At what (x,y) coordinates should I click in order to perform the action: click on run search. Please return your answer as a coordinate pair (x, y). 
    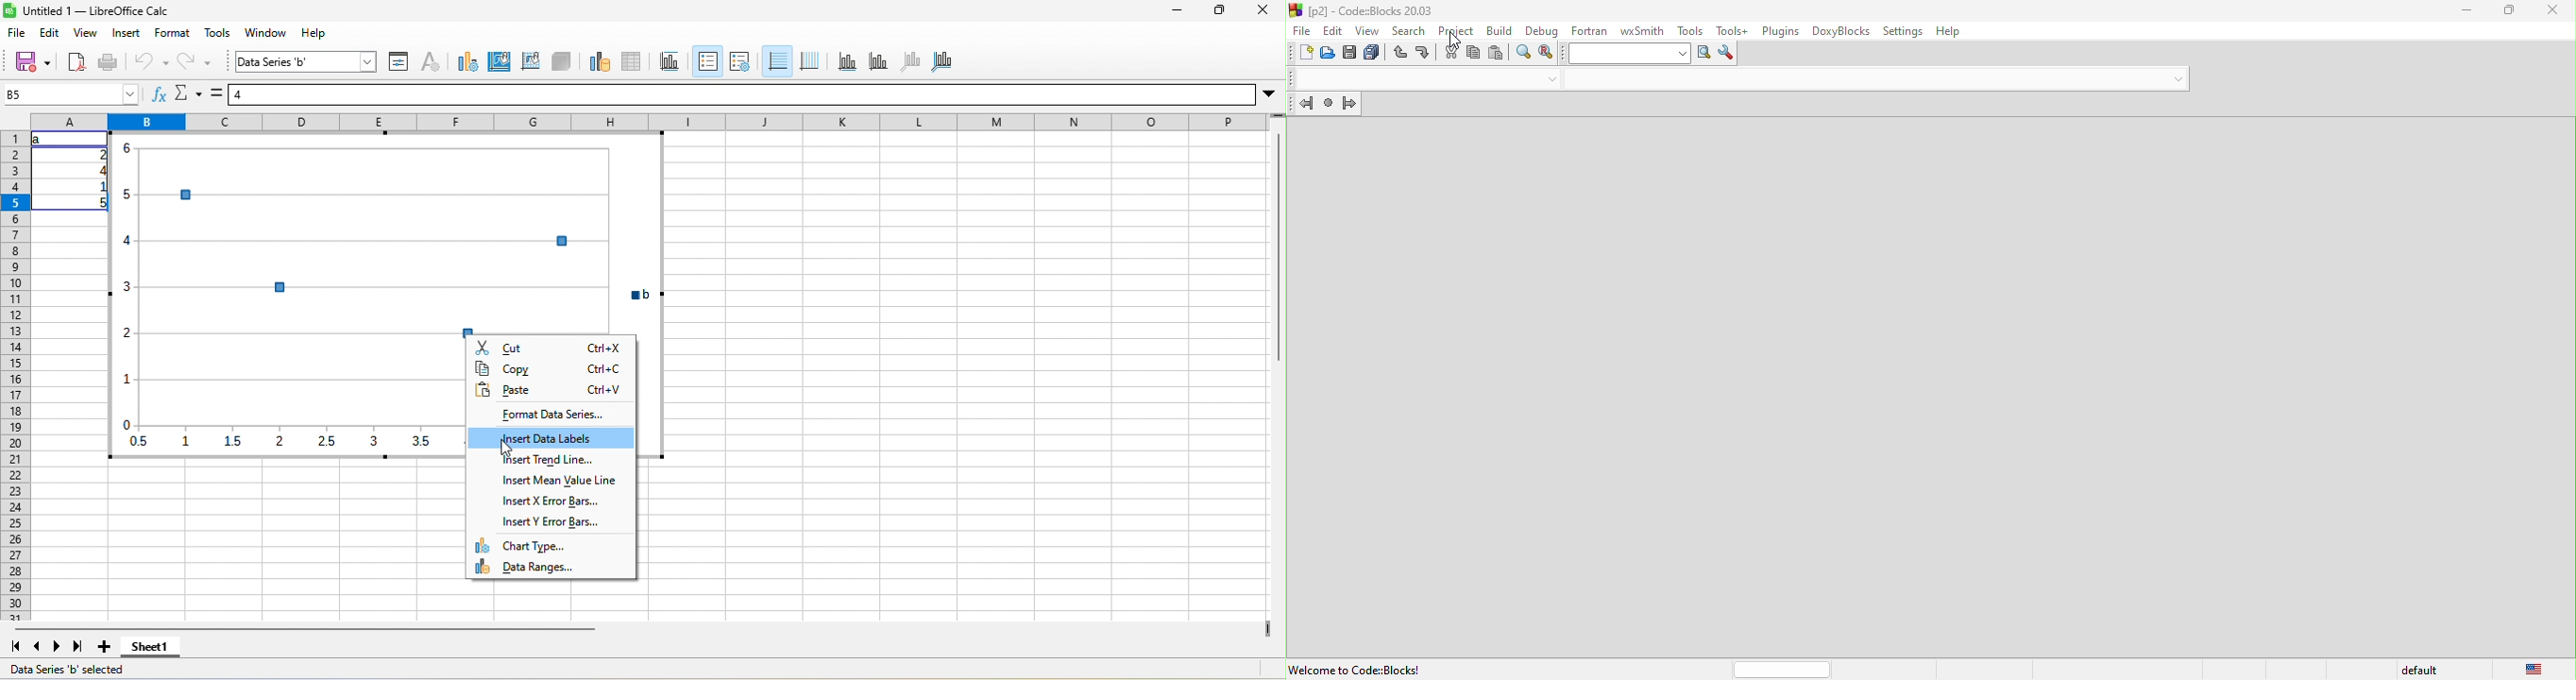
    Looking at the image, I should click on (1704, 55).